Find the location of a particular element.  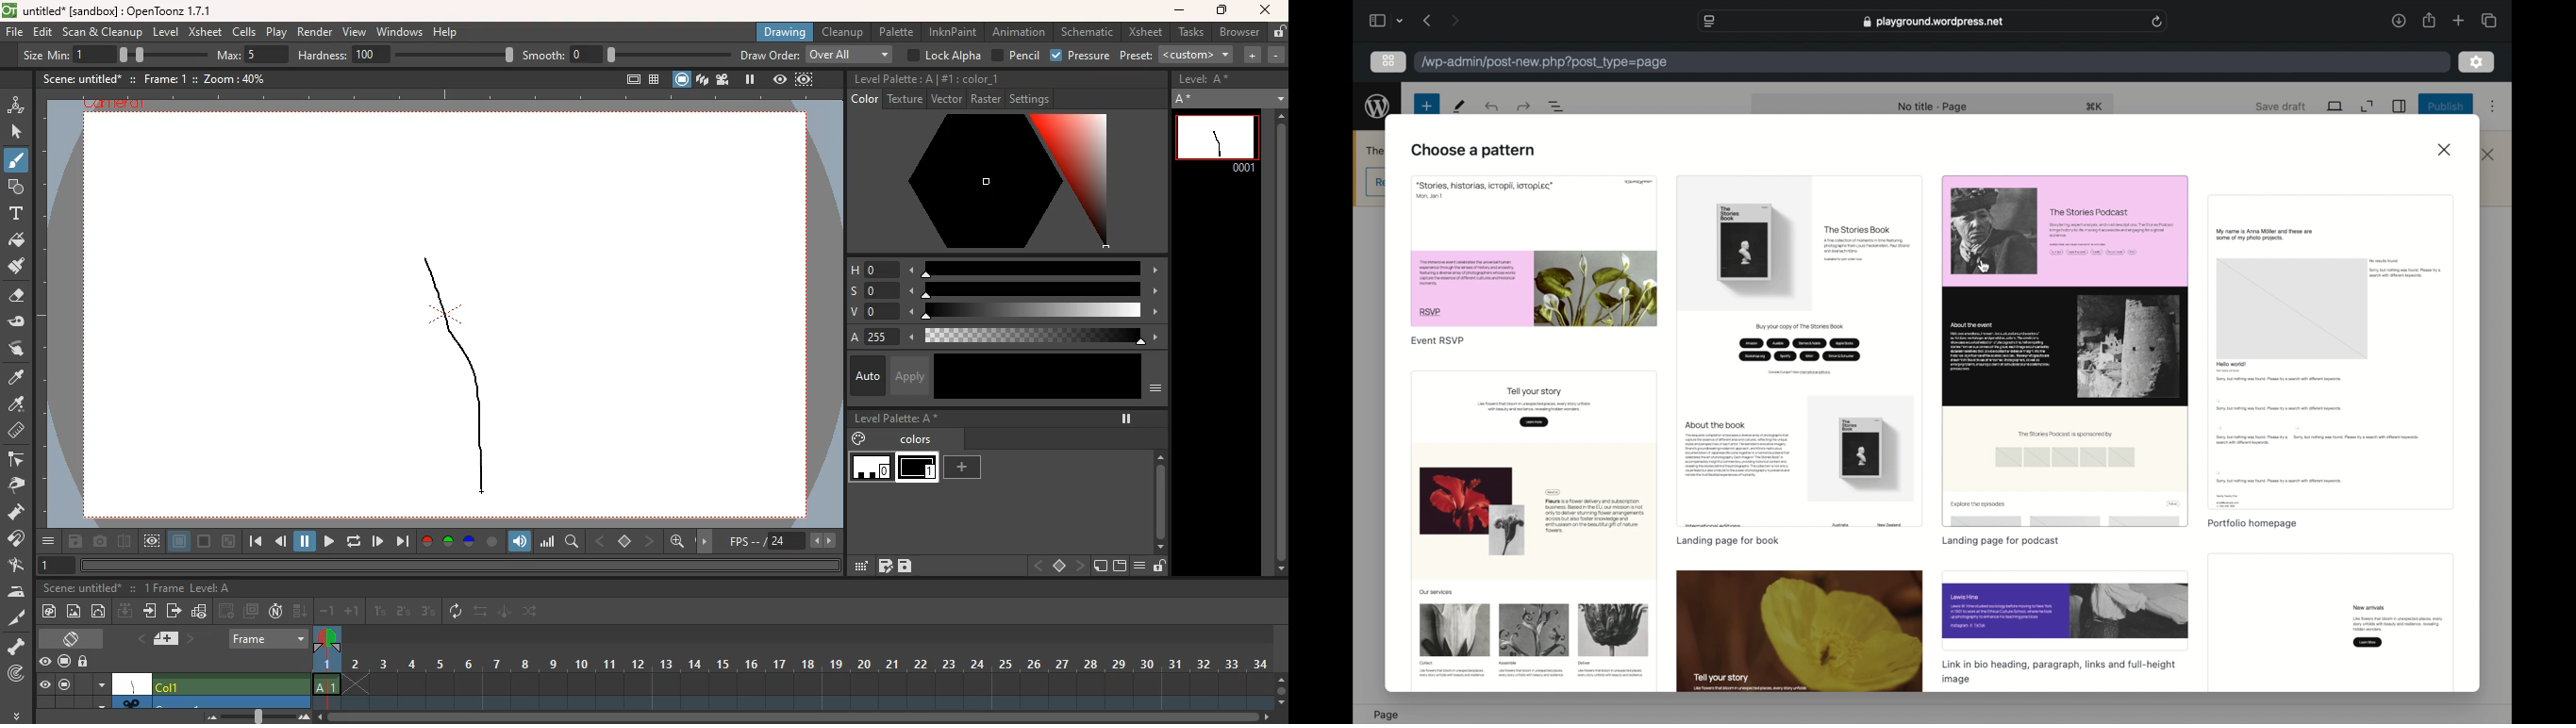

preview is located at coordinates (1800, 631).